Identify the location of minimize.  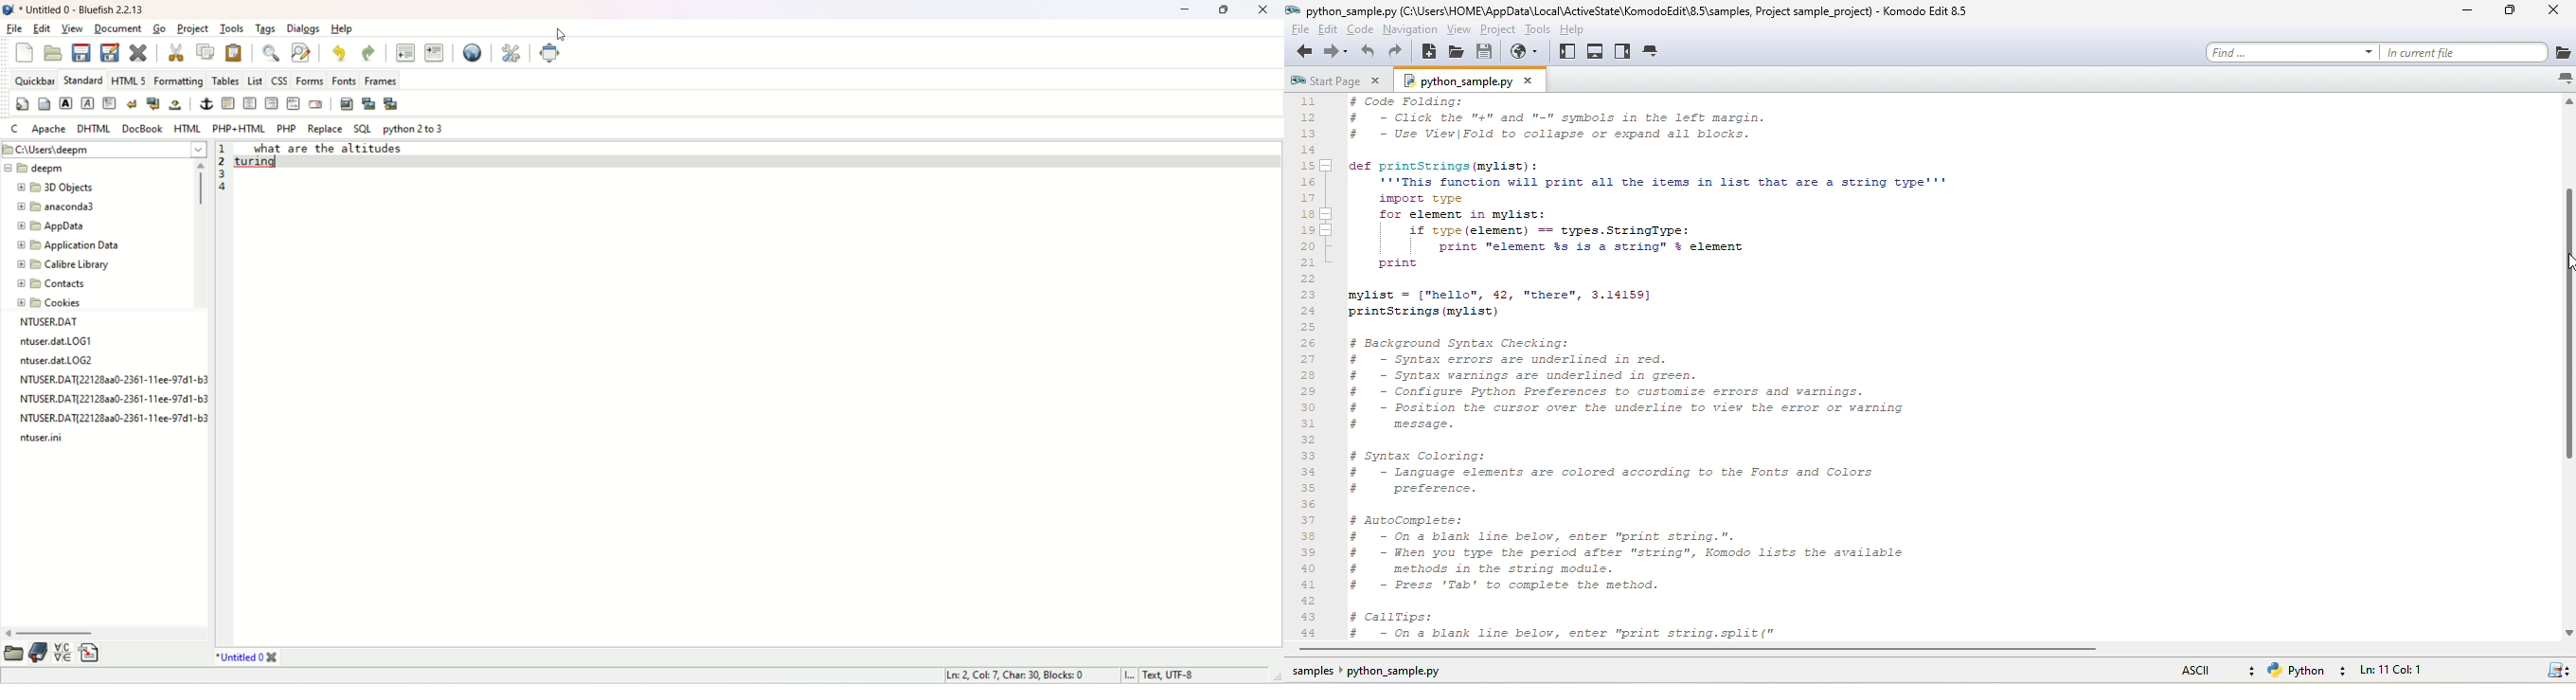
(1185, 11).